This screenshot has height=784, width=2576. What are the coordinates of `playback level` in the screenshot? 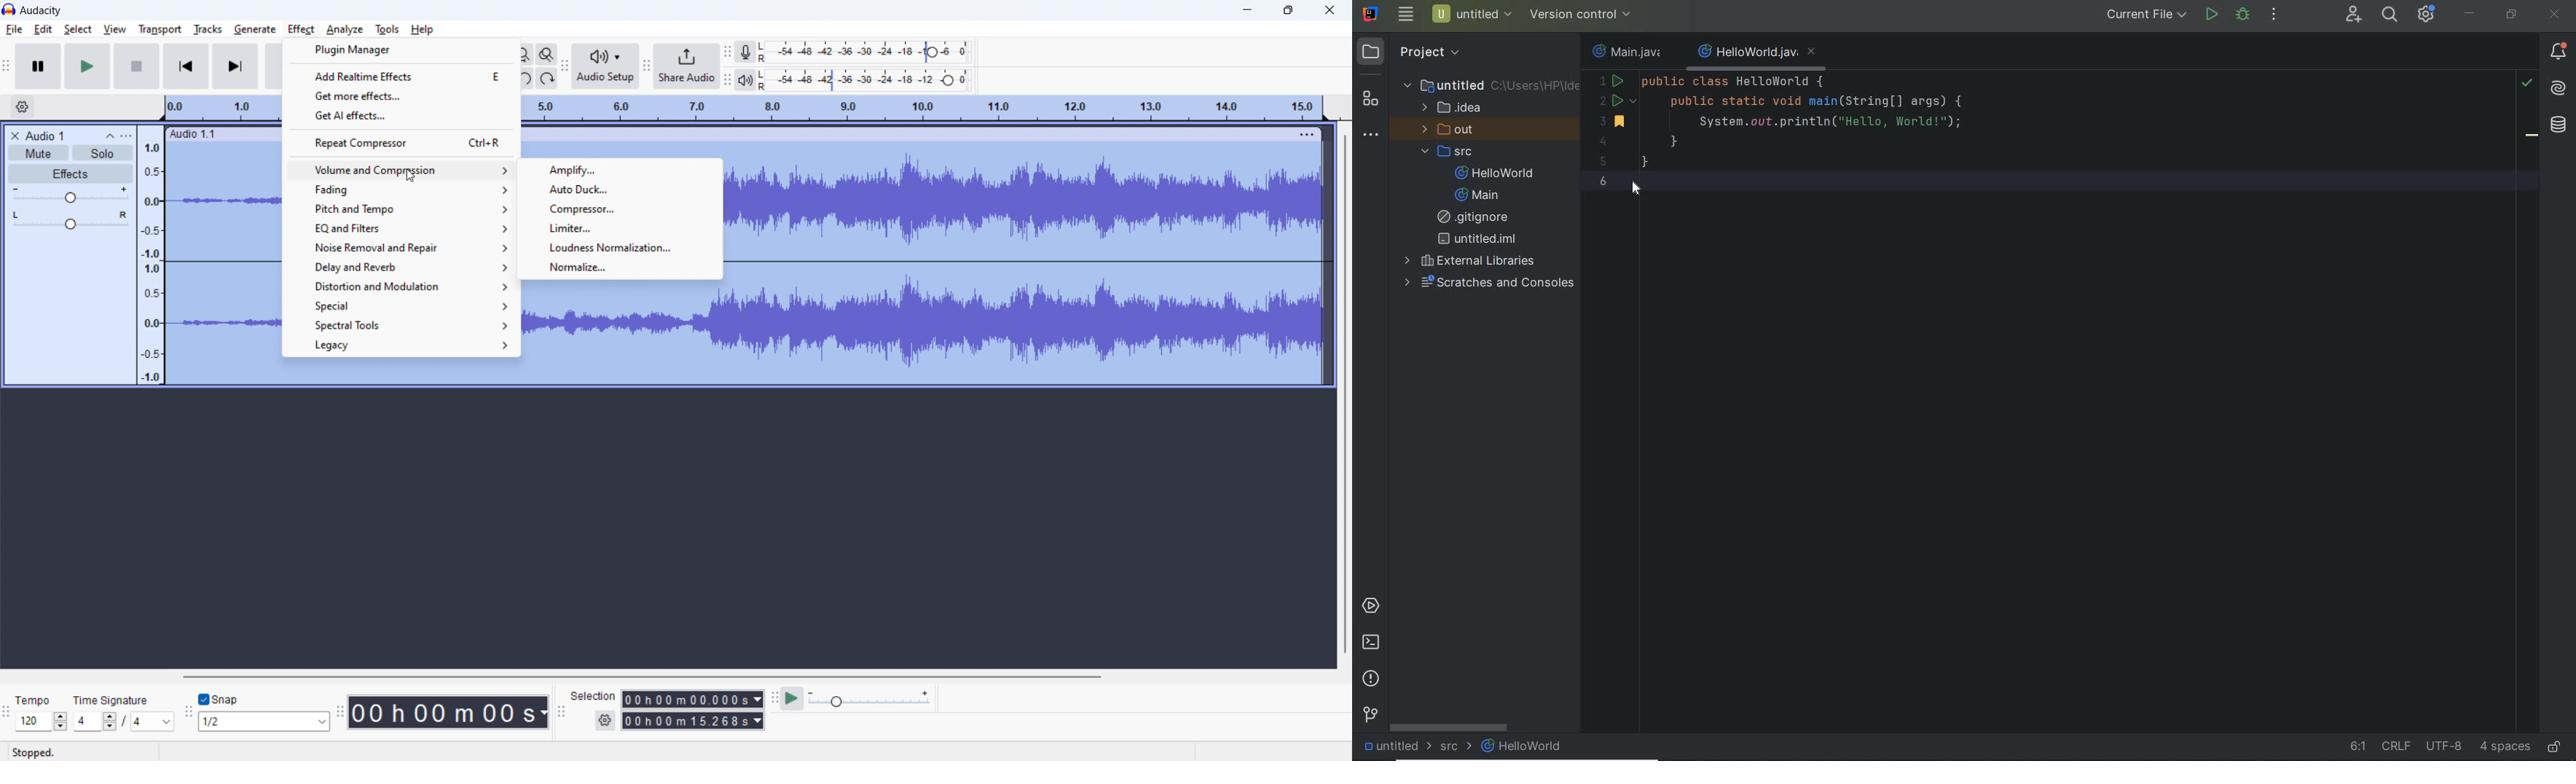 It's located at (873, 81).